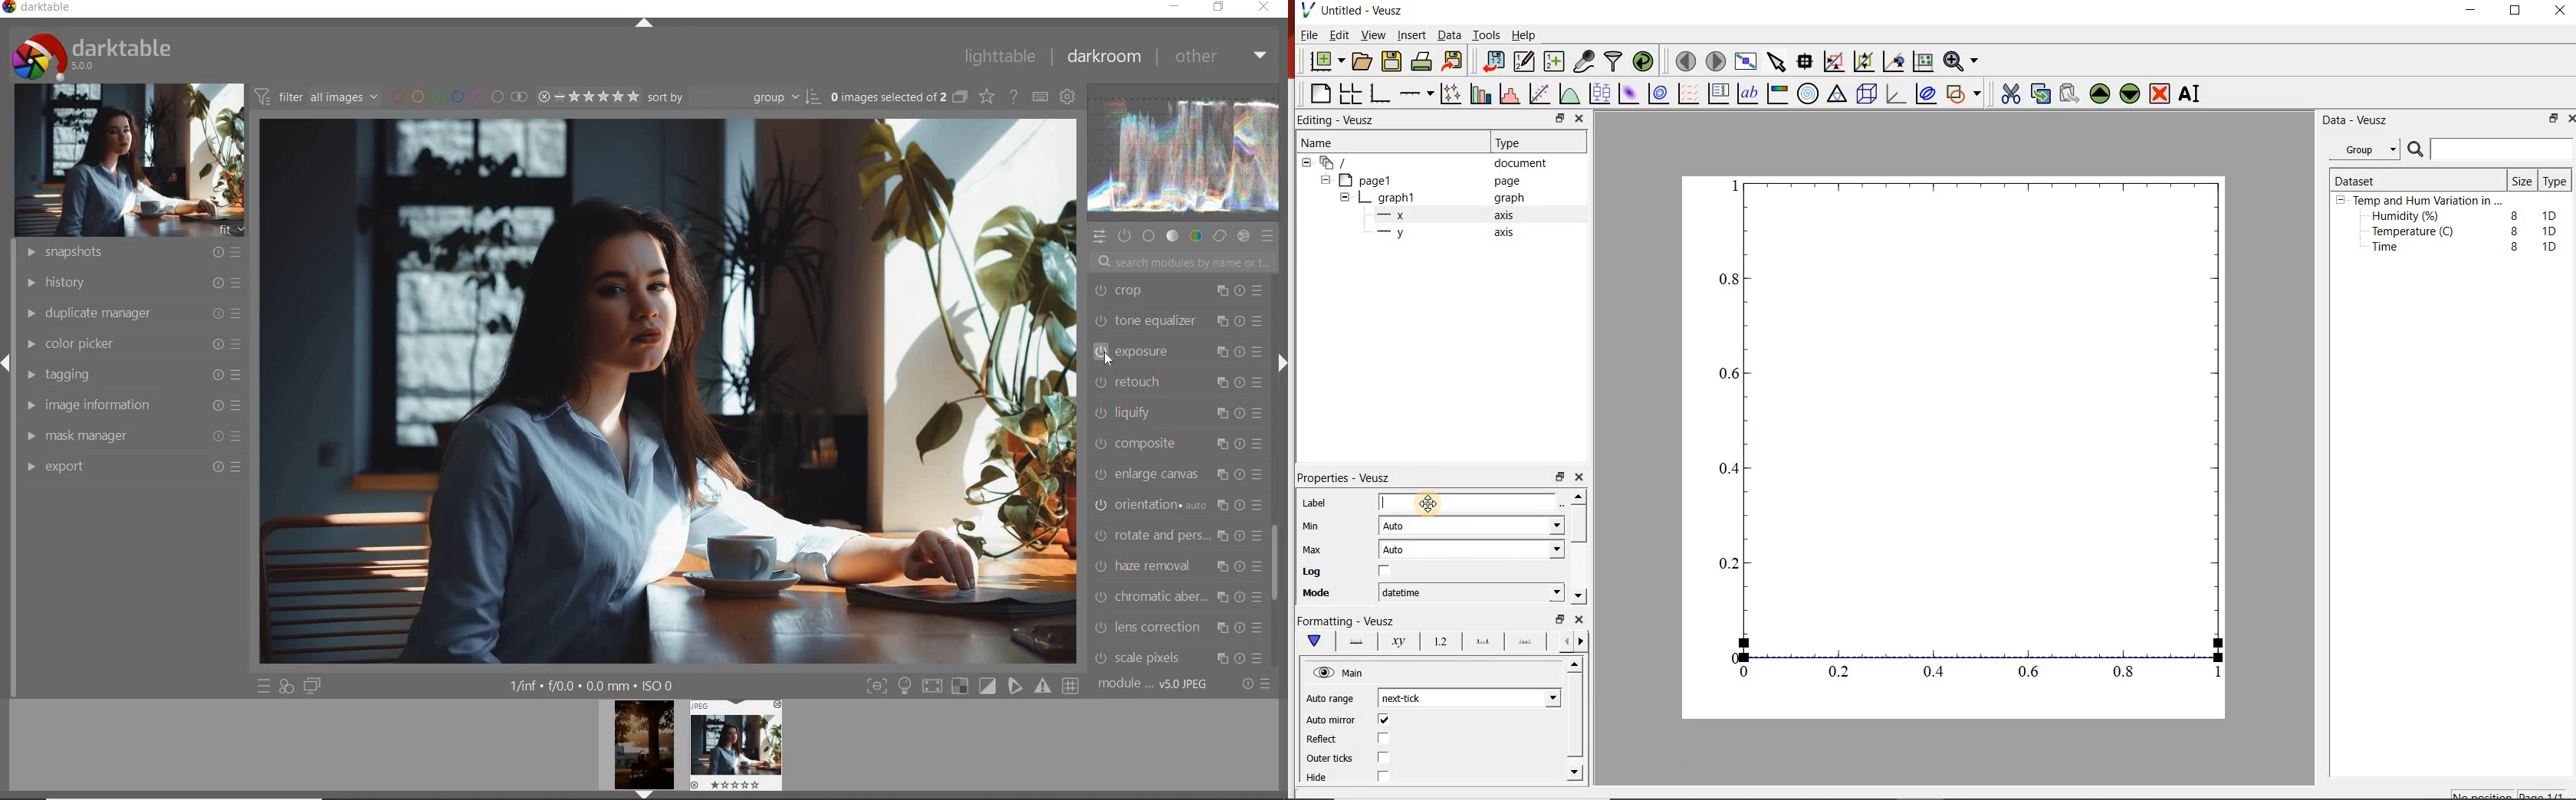  What do you see at coordinates (1041, 98) in the screenshot?
I see `DEFINE KEYBOARD SHORTCUT` at bounding box center [1041, 98].